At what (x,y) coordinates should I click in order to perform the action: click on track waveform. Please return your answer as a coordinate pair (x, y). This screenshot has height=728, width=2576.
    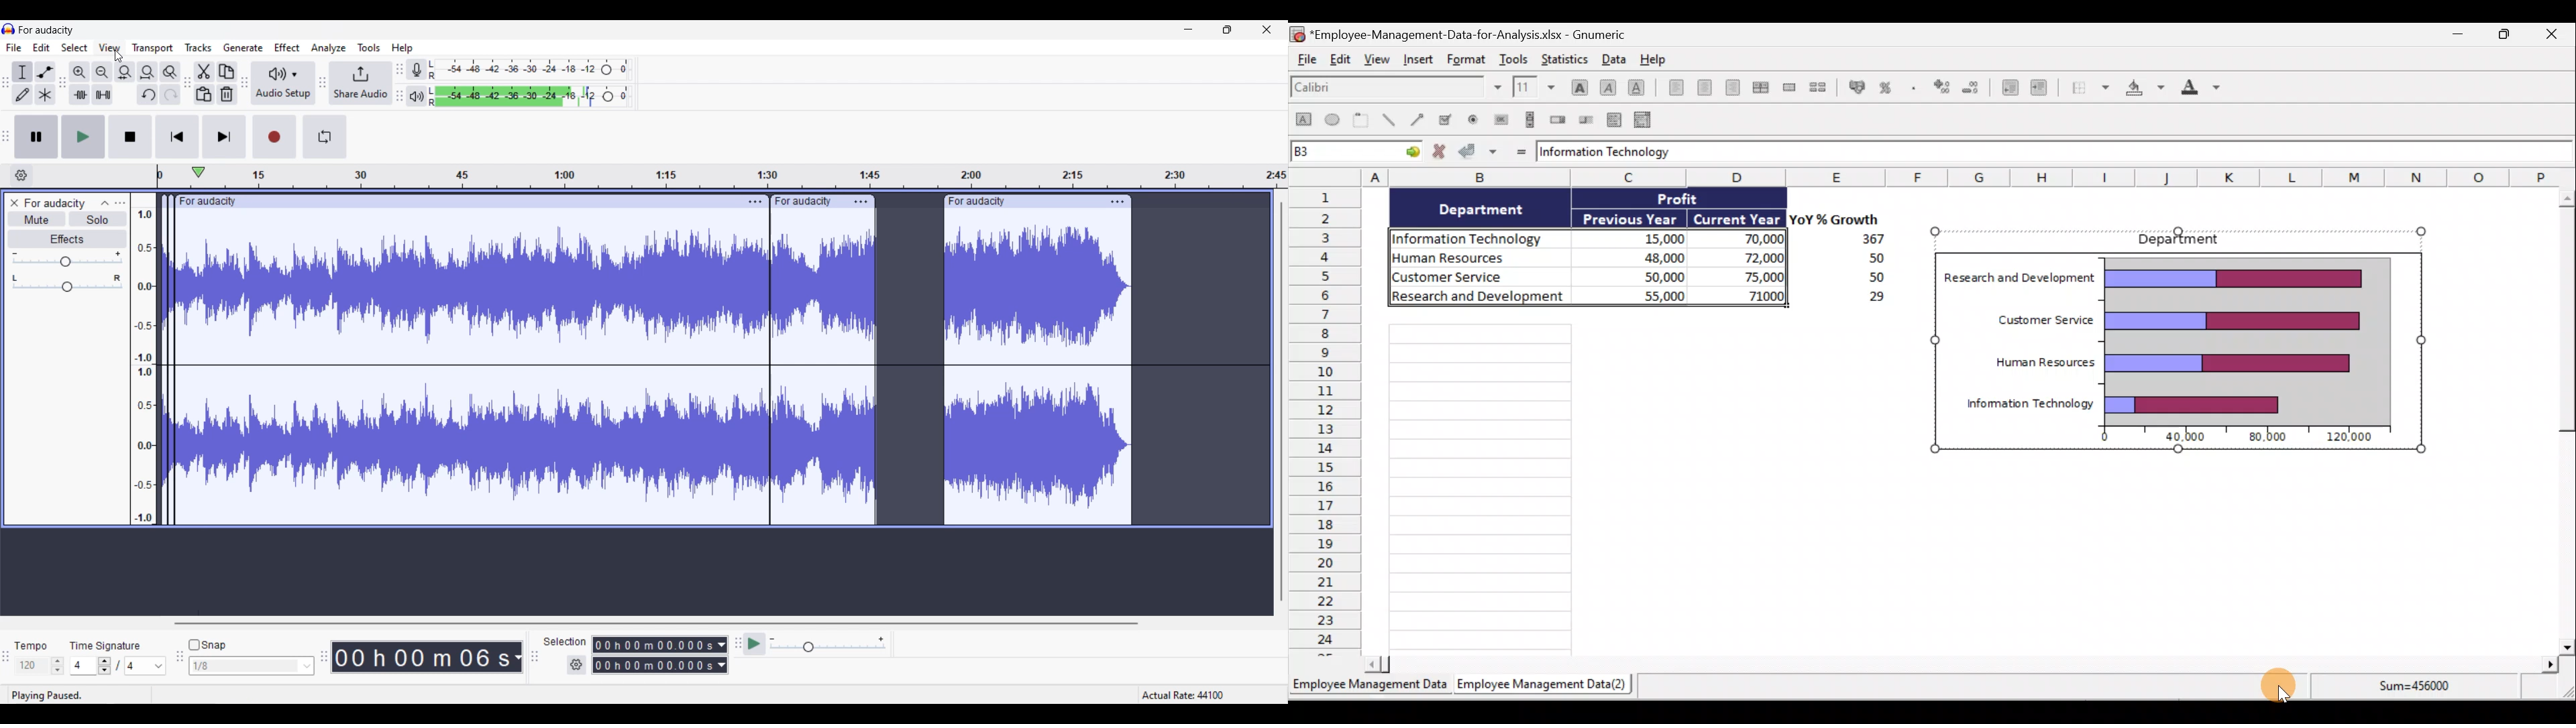
    Looking at the image, I should click on (648, 375).